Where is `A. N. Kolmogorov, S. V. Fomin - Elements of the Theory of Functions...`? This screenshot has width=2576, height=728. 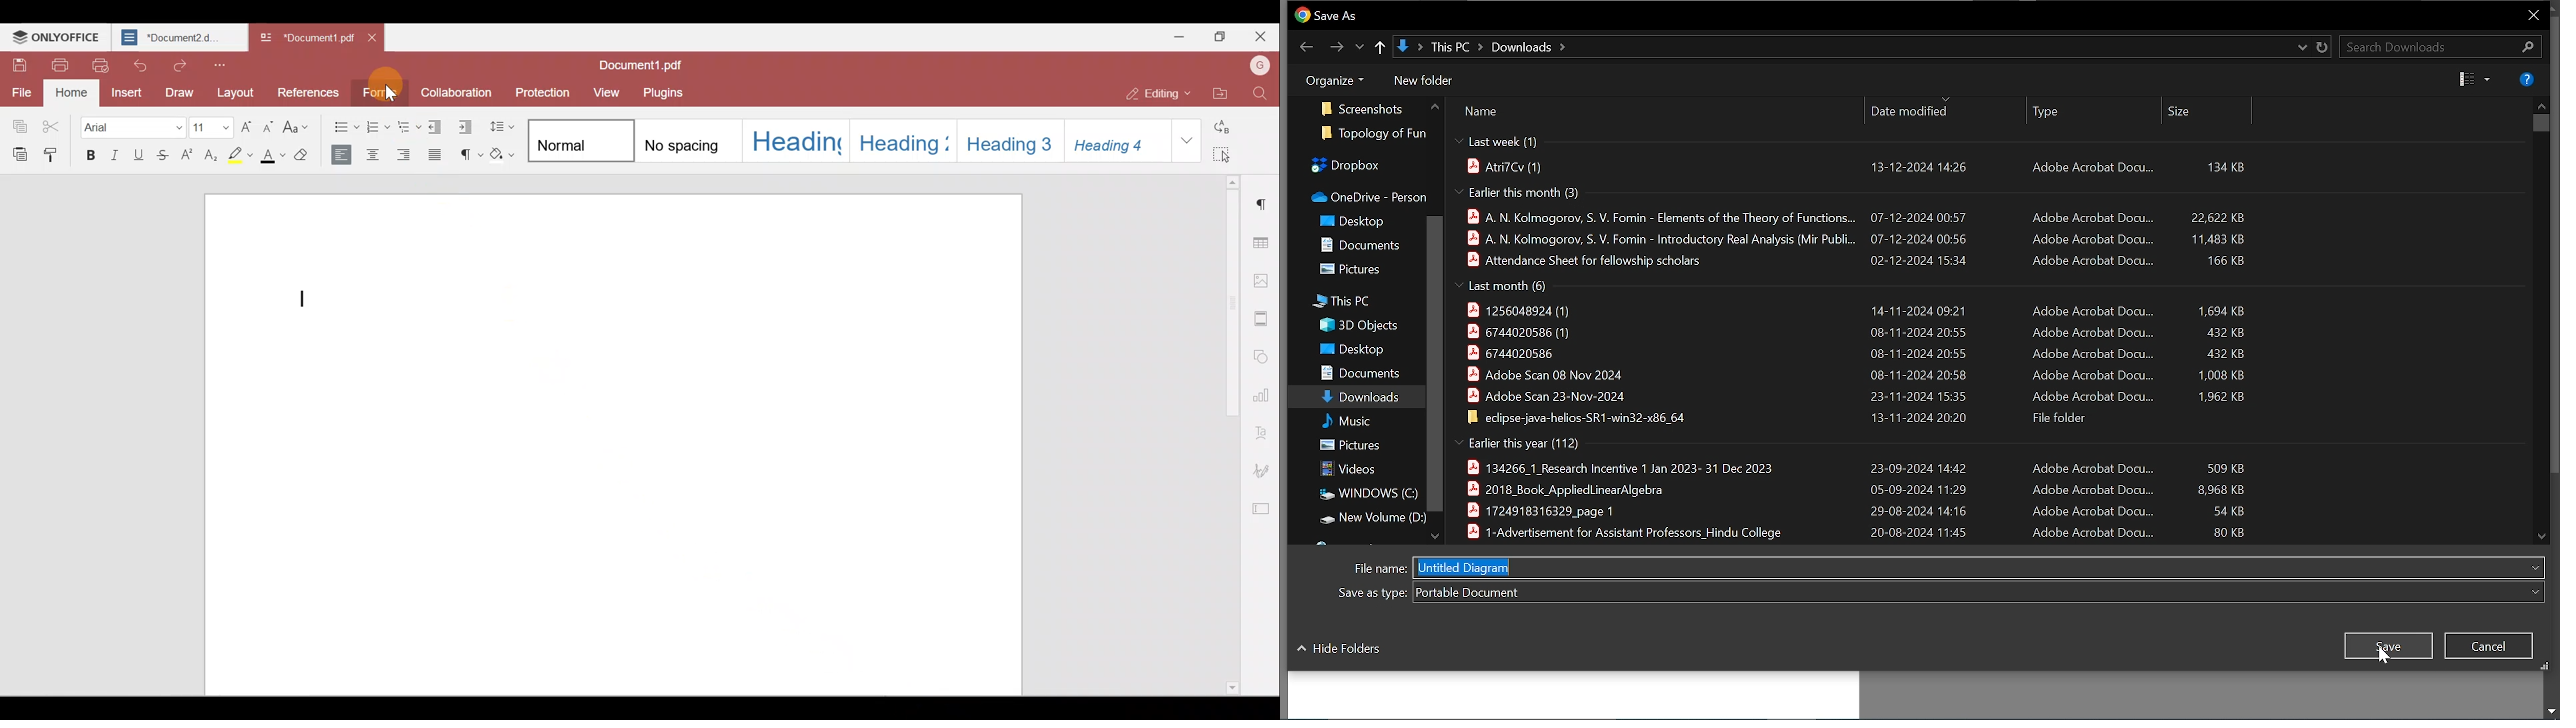
A. N. Kolmogorov, S. V. Fomin - Elements of the Theory of Functions... is located at coordinates (1660, 219).